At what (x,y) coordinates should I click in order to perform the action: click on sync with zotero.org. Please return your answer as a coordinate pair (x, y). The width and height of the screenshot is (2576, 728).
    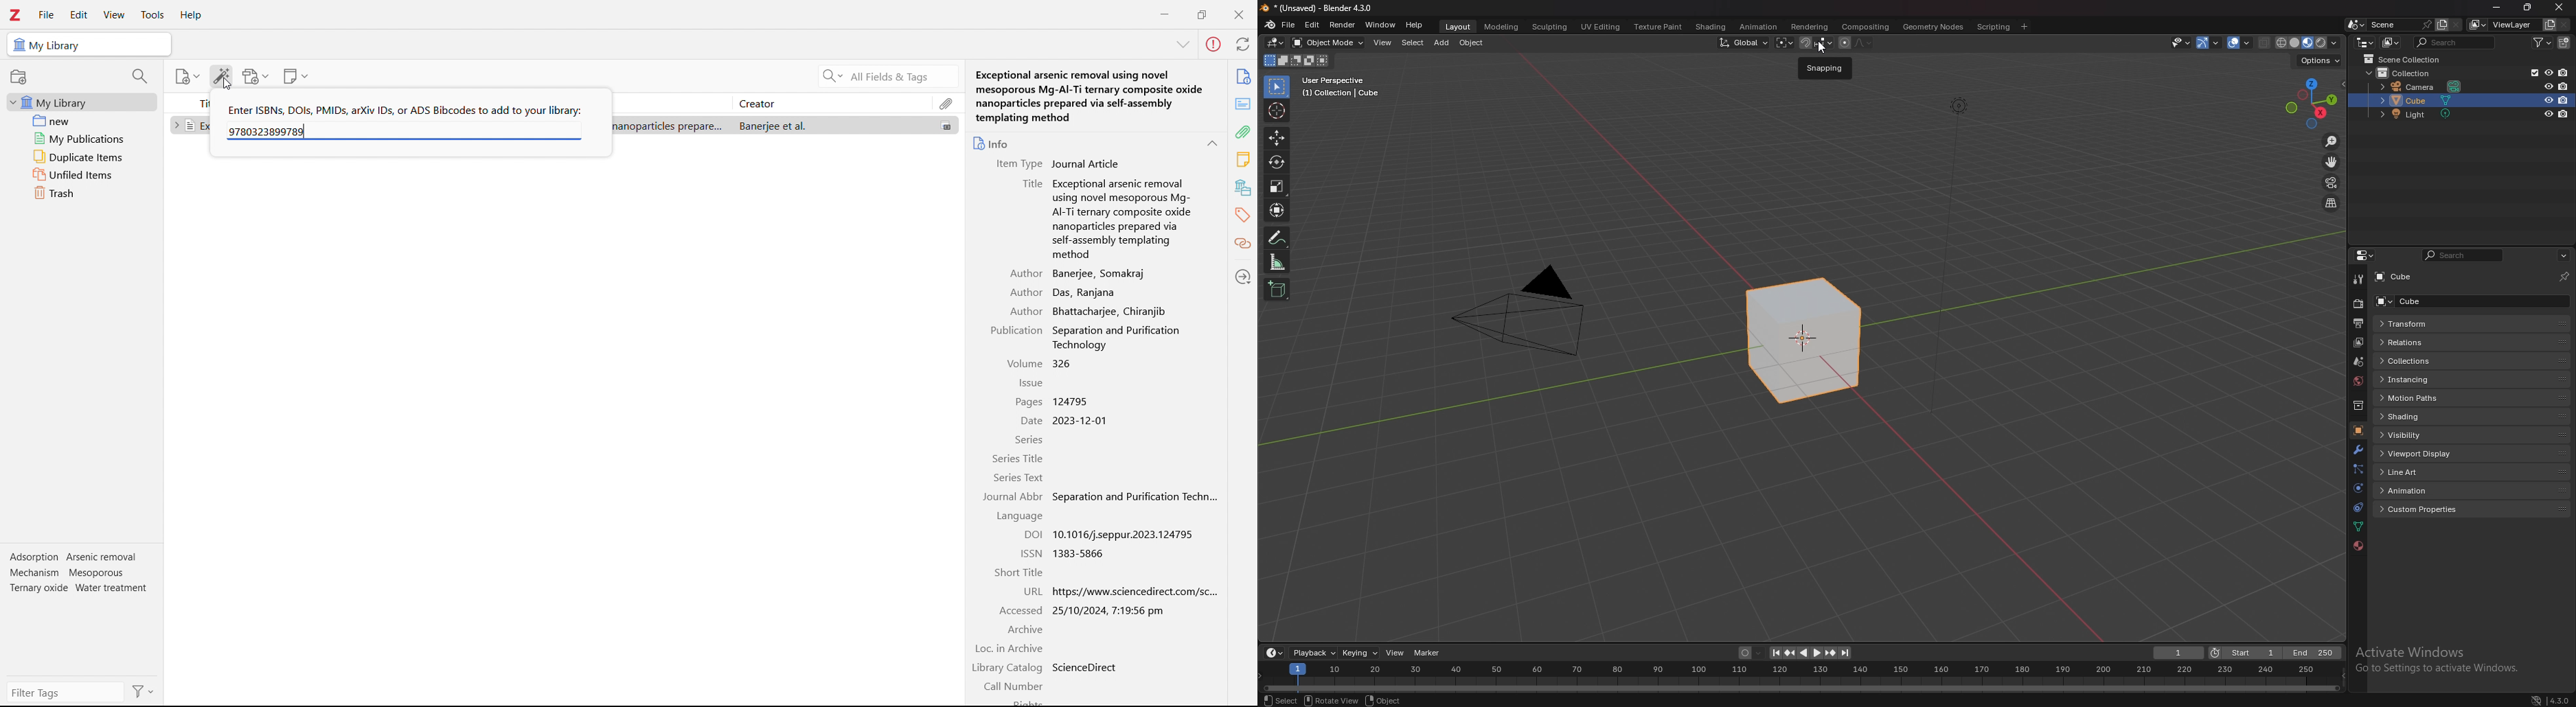
    Looking at the image, I should click on (1243, 43).